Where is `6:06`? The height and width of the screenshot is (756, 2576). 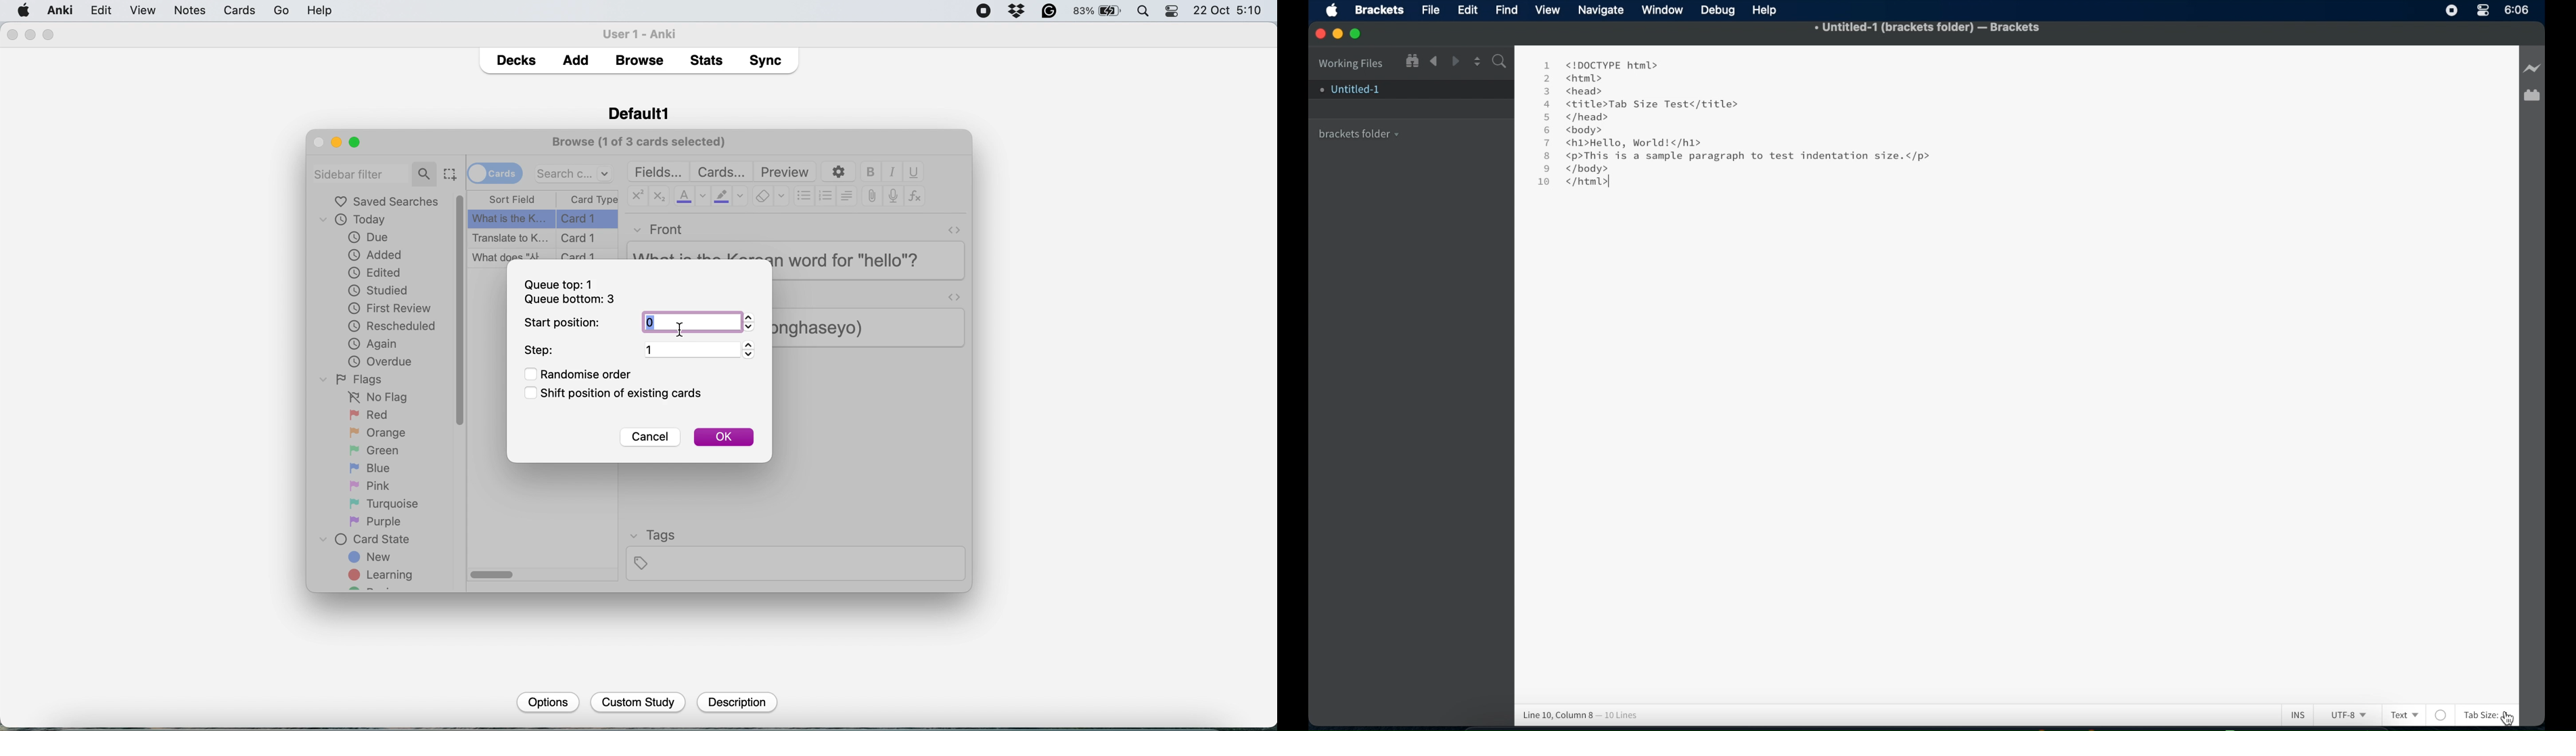 6:06 is located at coordinates (2517, 9).